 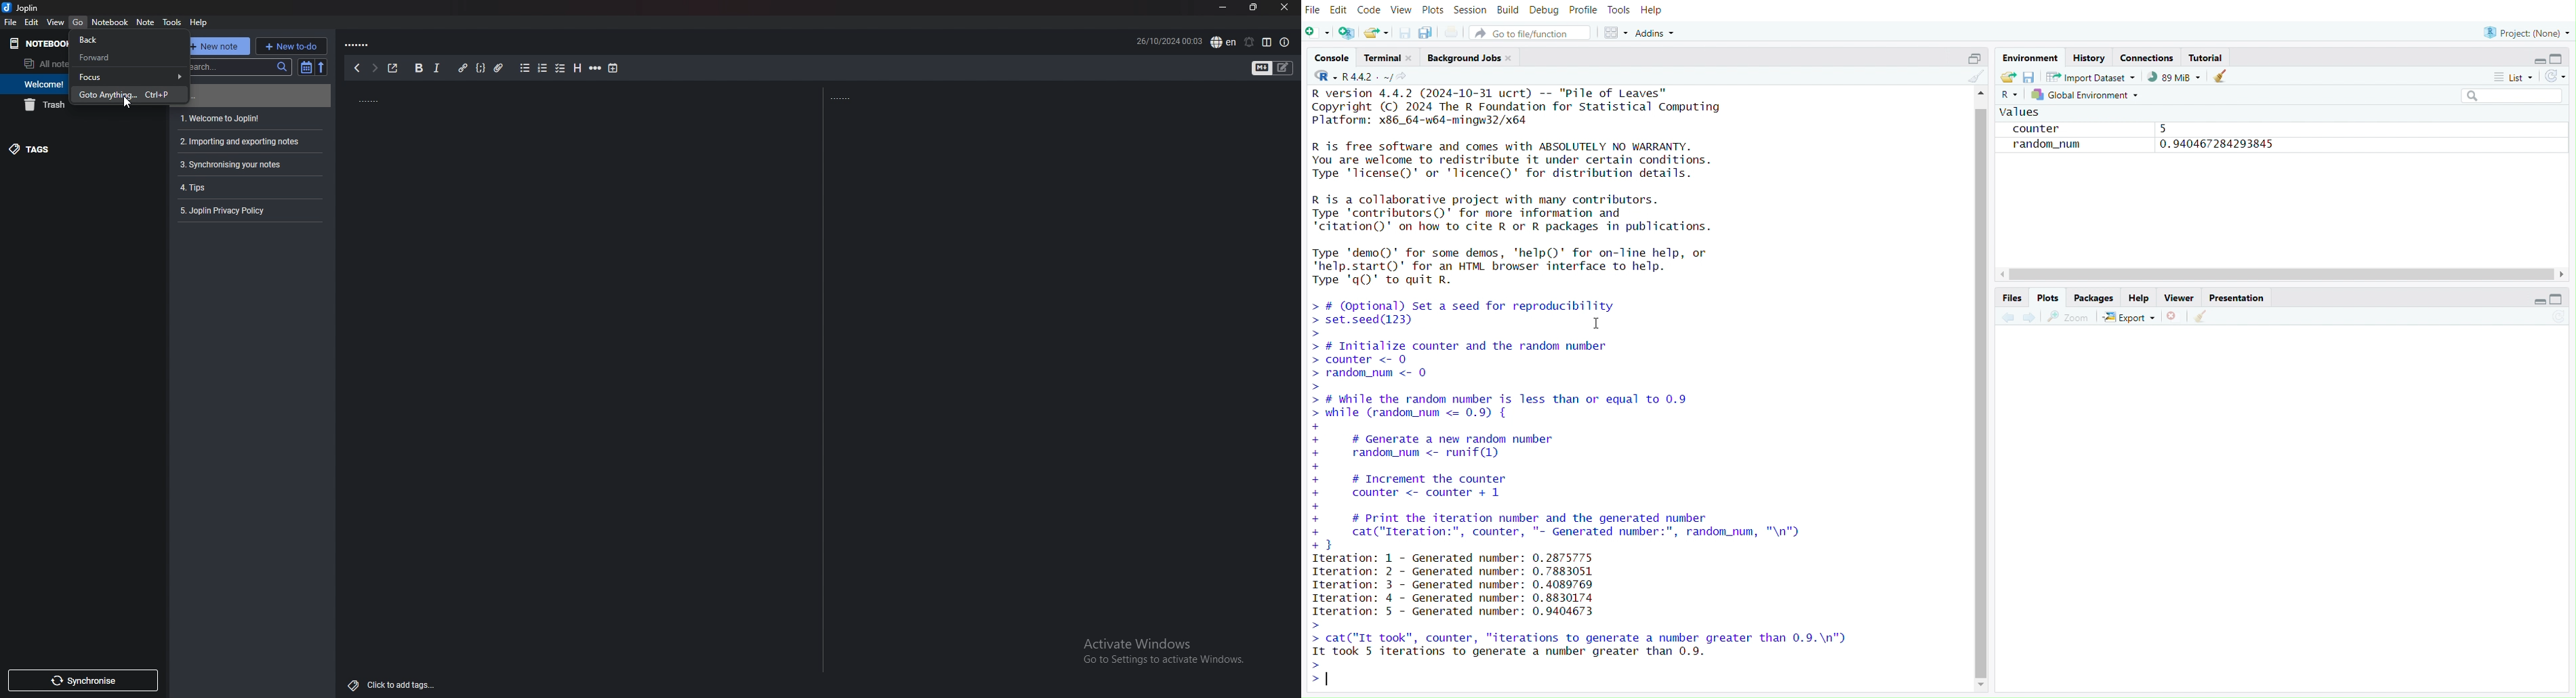 I want to click on set alarm, so click(x=1249, y=42).